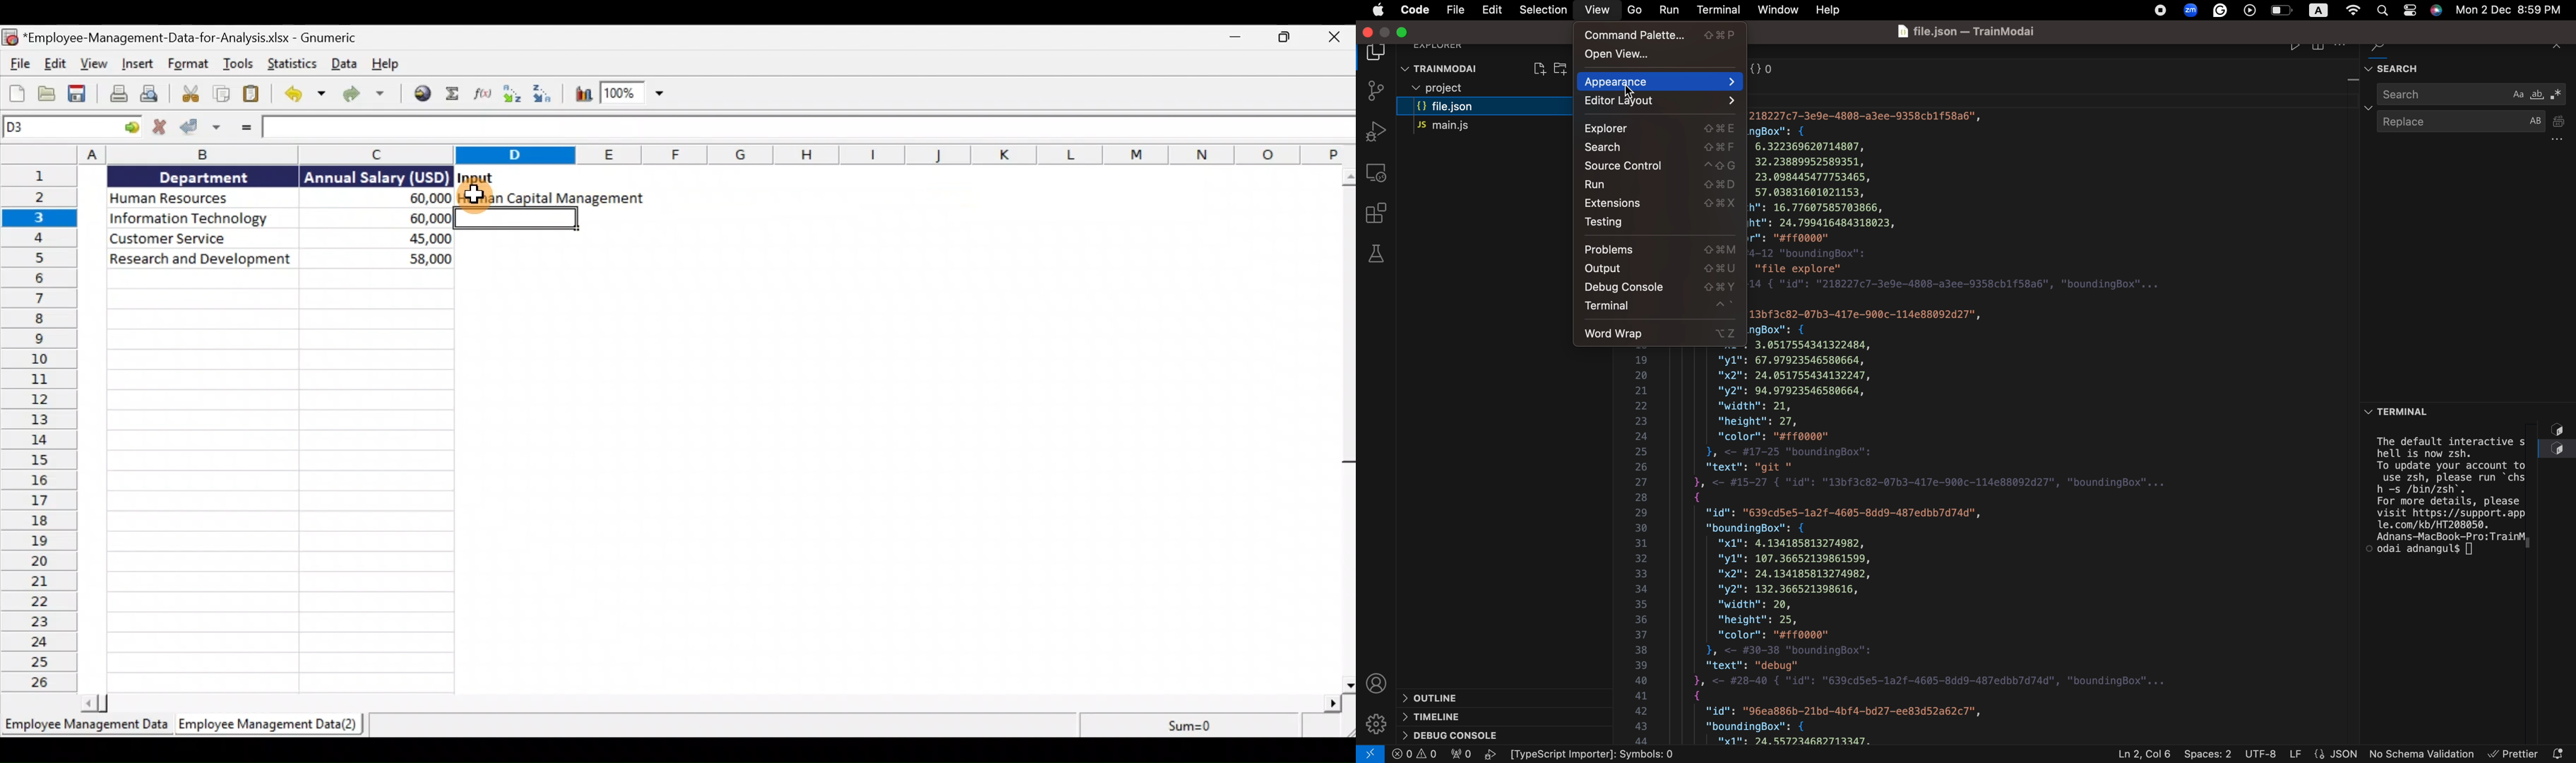 The height and width of the screenshot is (784, 2576). Describe the element at coordinates (12, 95) in the screenshot. I see `Create a new workbook` at that location.